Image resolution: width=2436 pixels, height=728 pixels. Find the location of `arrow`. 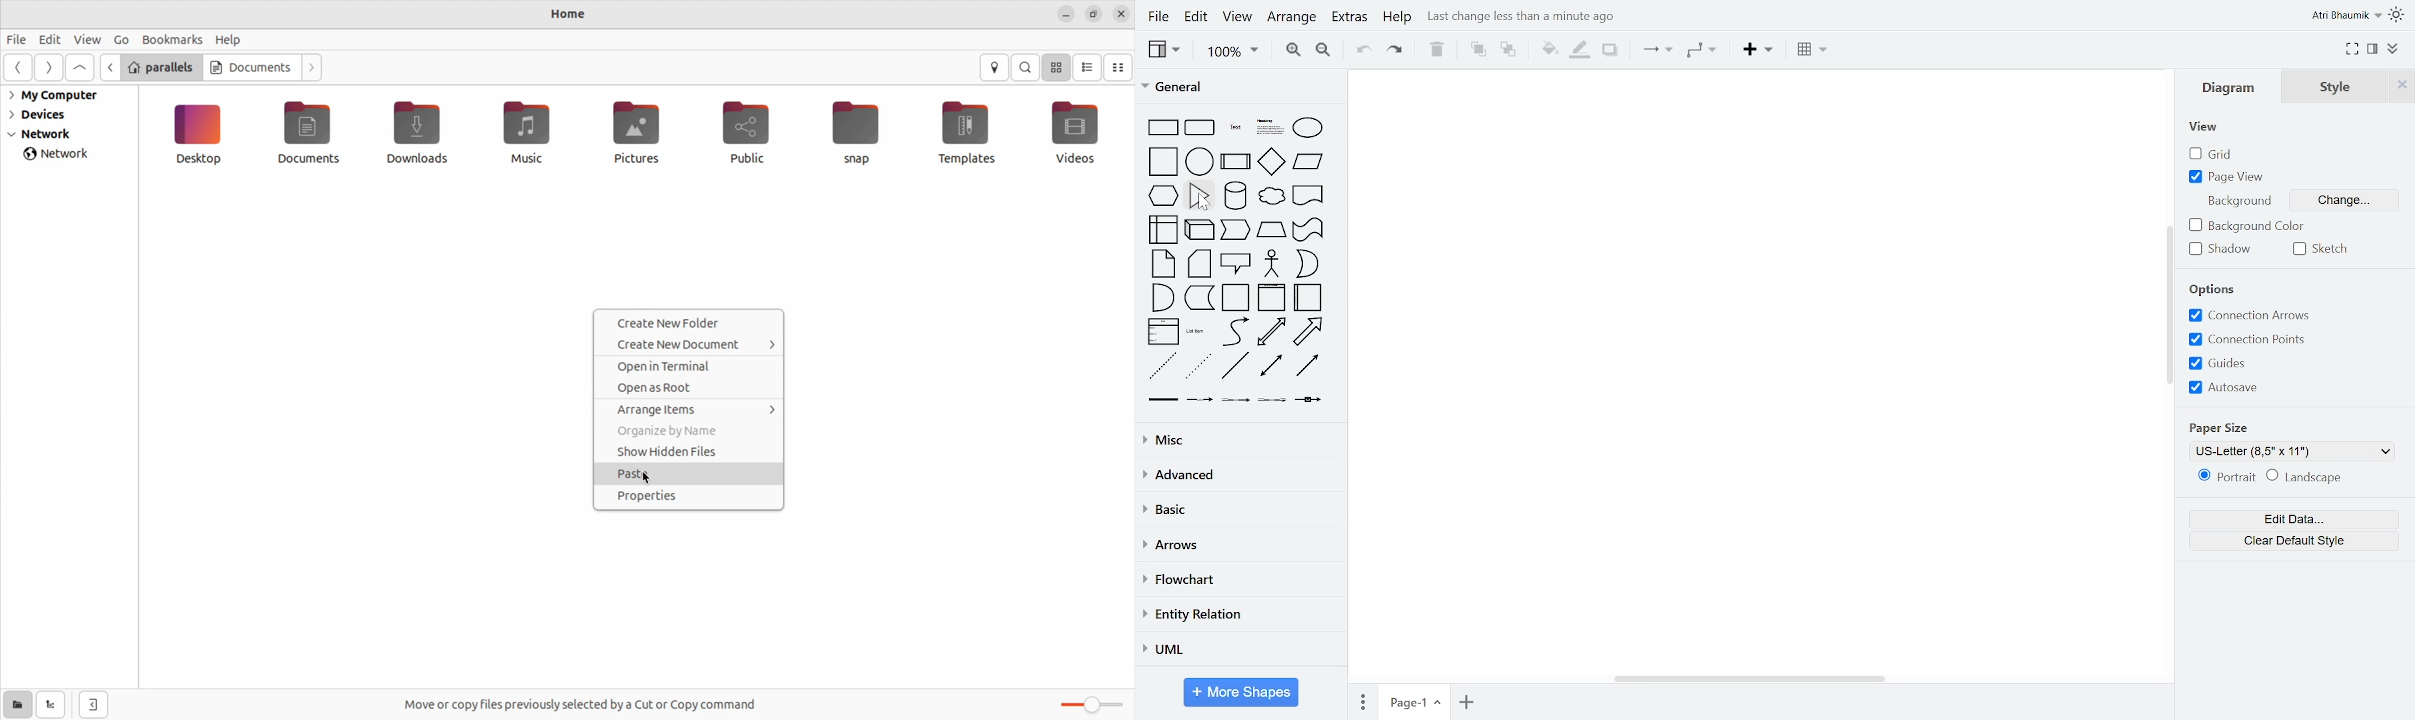

arrow is located at coordinates (1312, 331).